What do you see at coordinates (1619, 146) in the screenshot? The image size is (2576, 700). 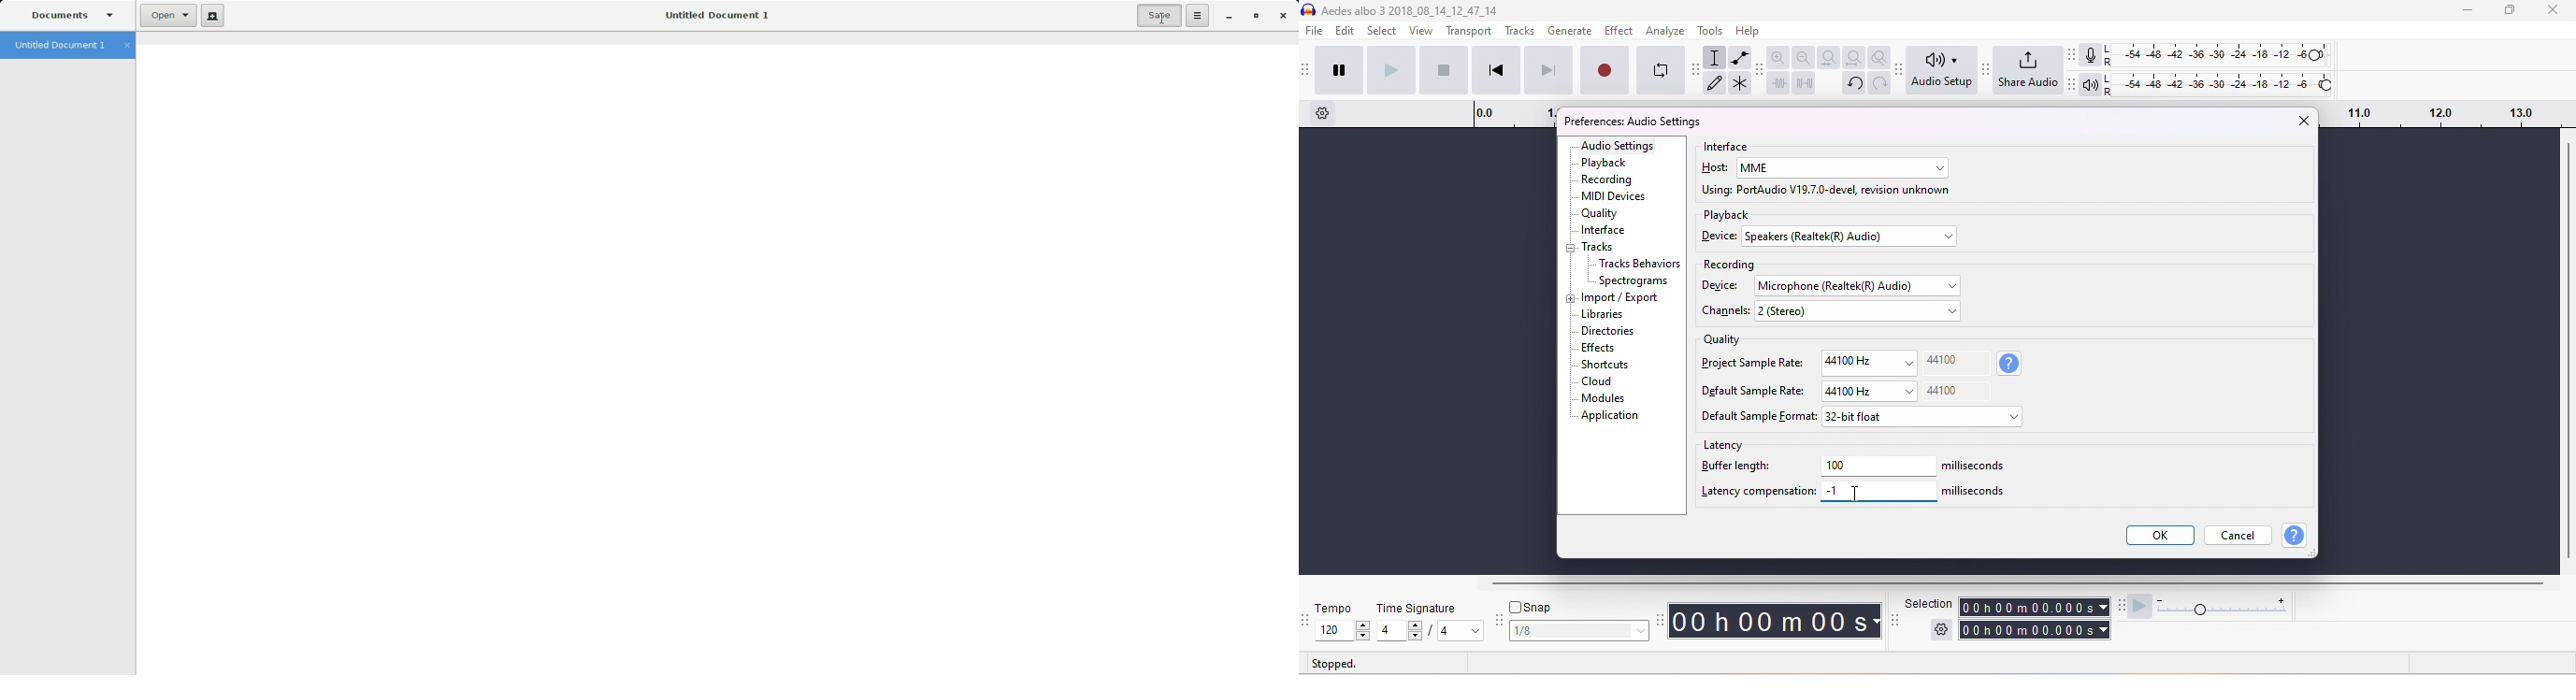 I see `audio settings` at bounding box center [1619, 146].